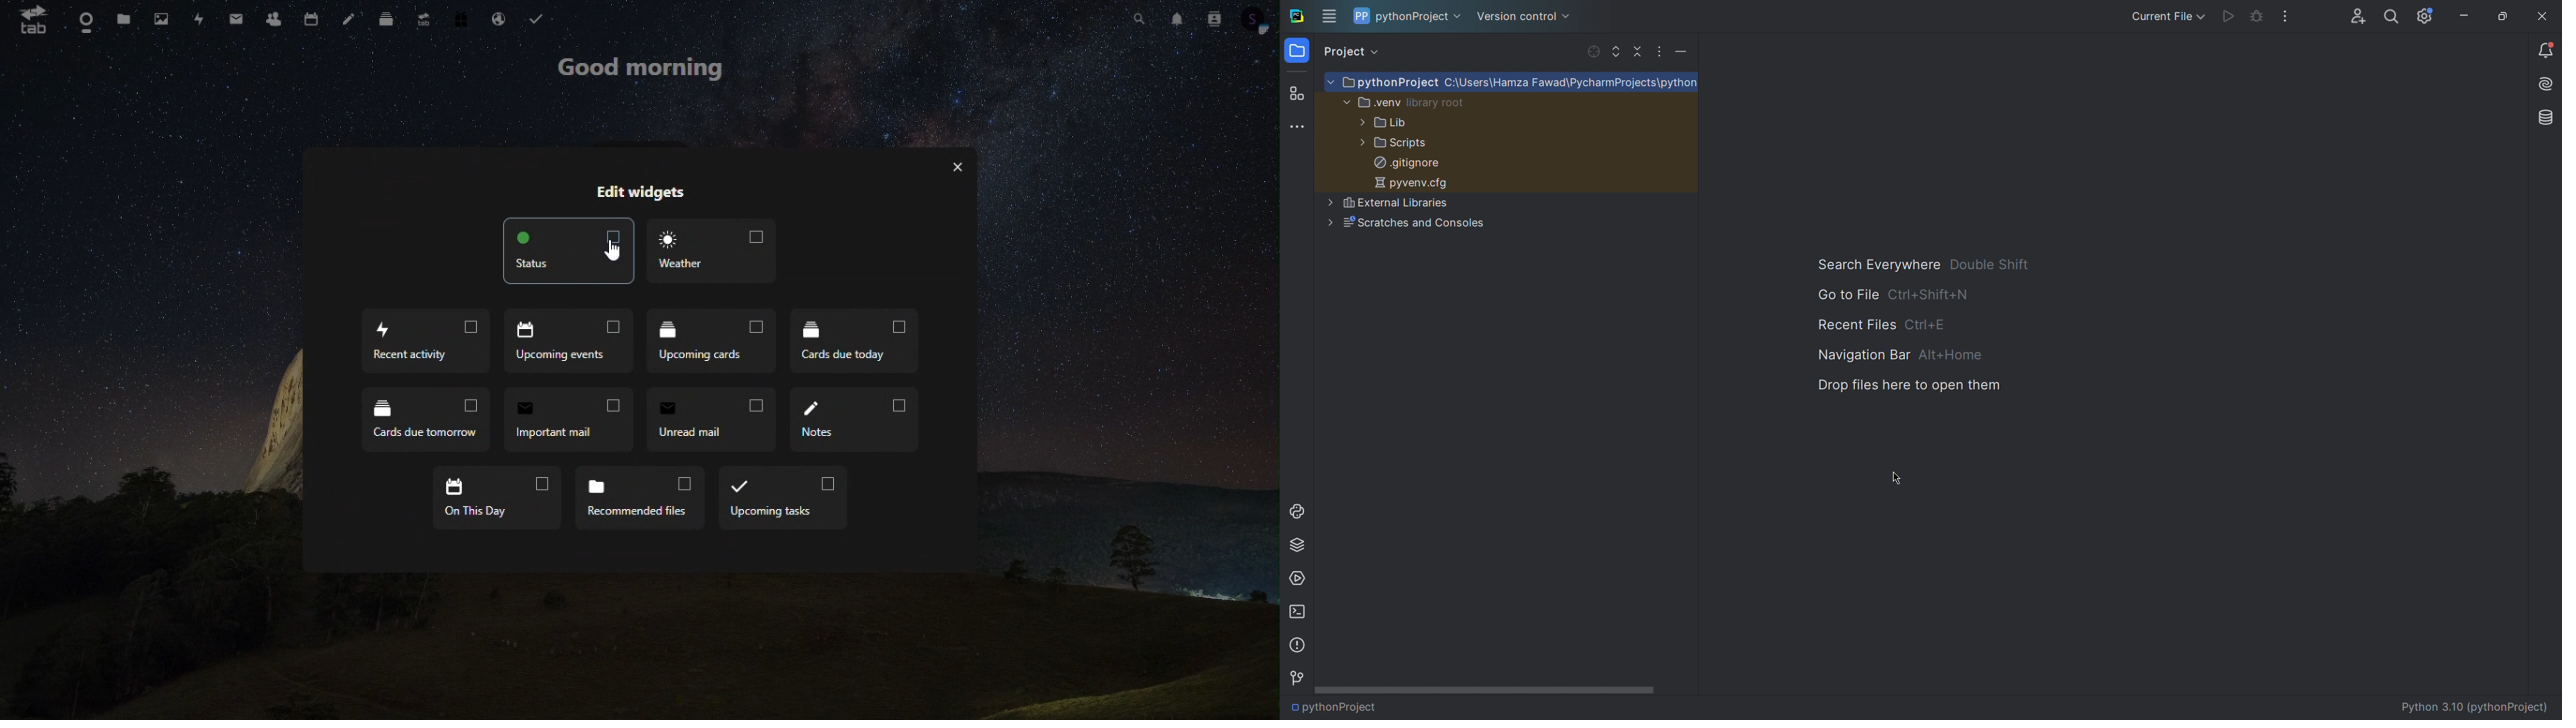 The image size is (2576, 728). I want to click on note, so click(349, 18).